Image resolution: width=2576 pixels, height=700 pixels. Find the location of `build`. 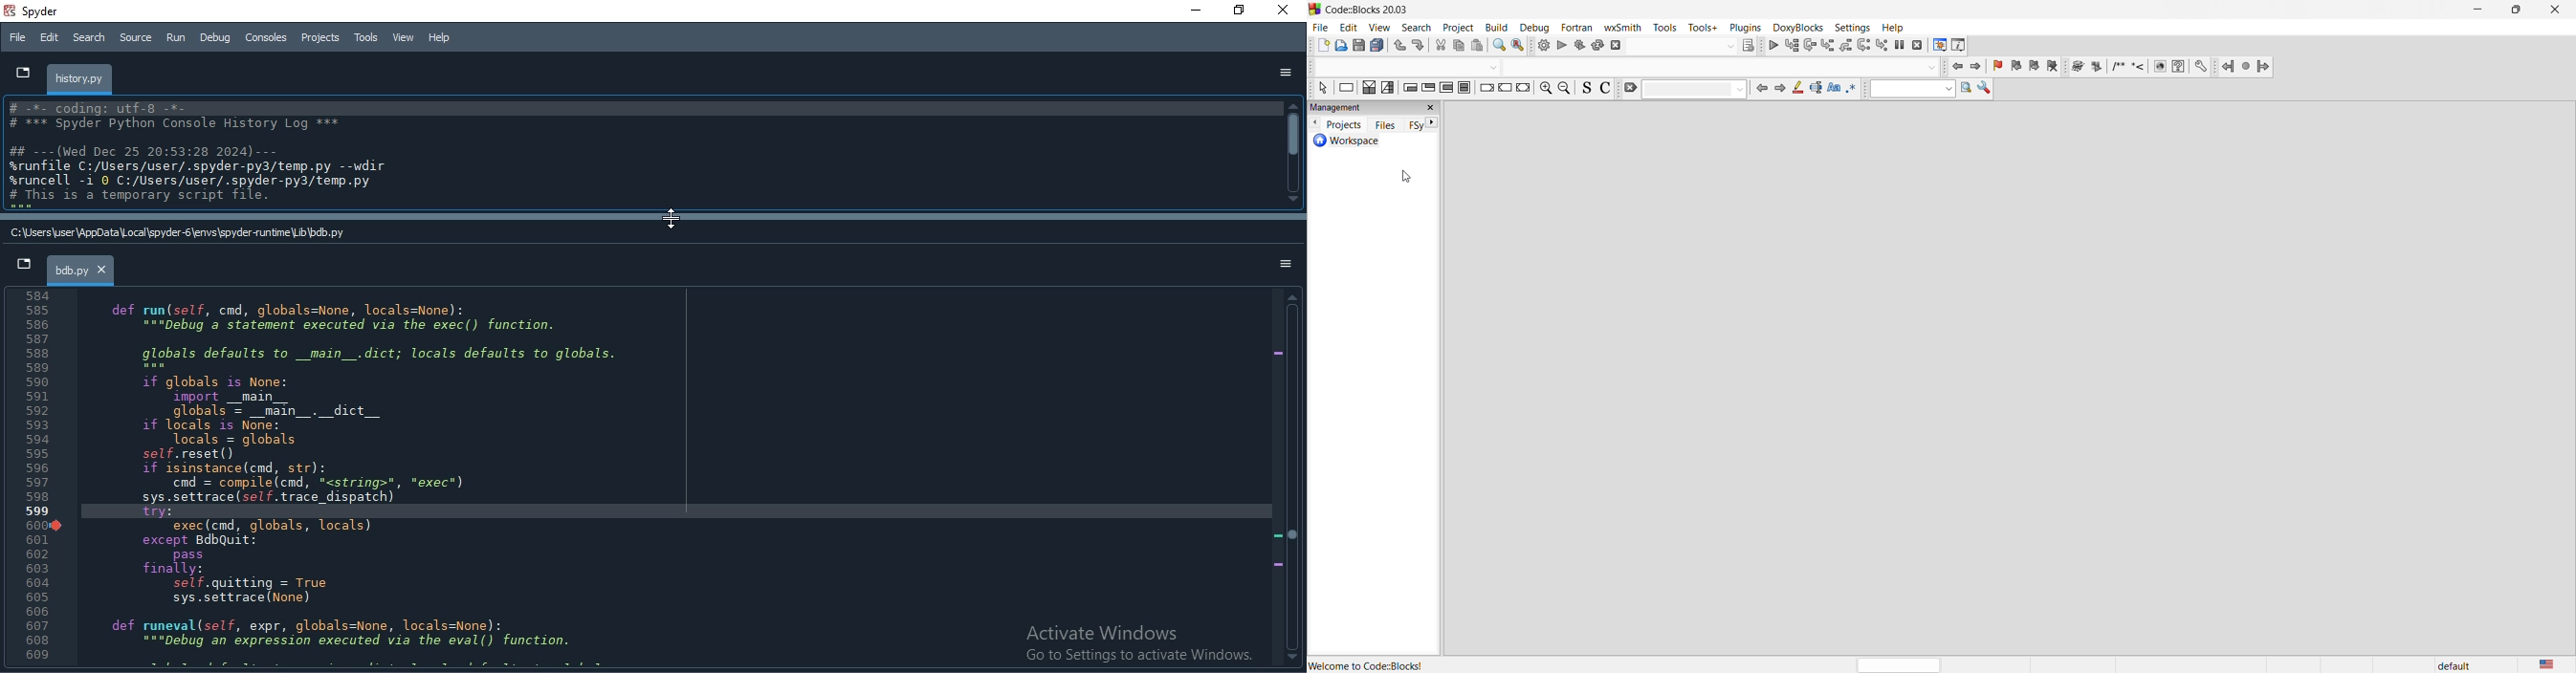

build is located at coordinates (1498, 28).